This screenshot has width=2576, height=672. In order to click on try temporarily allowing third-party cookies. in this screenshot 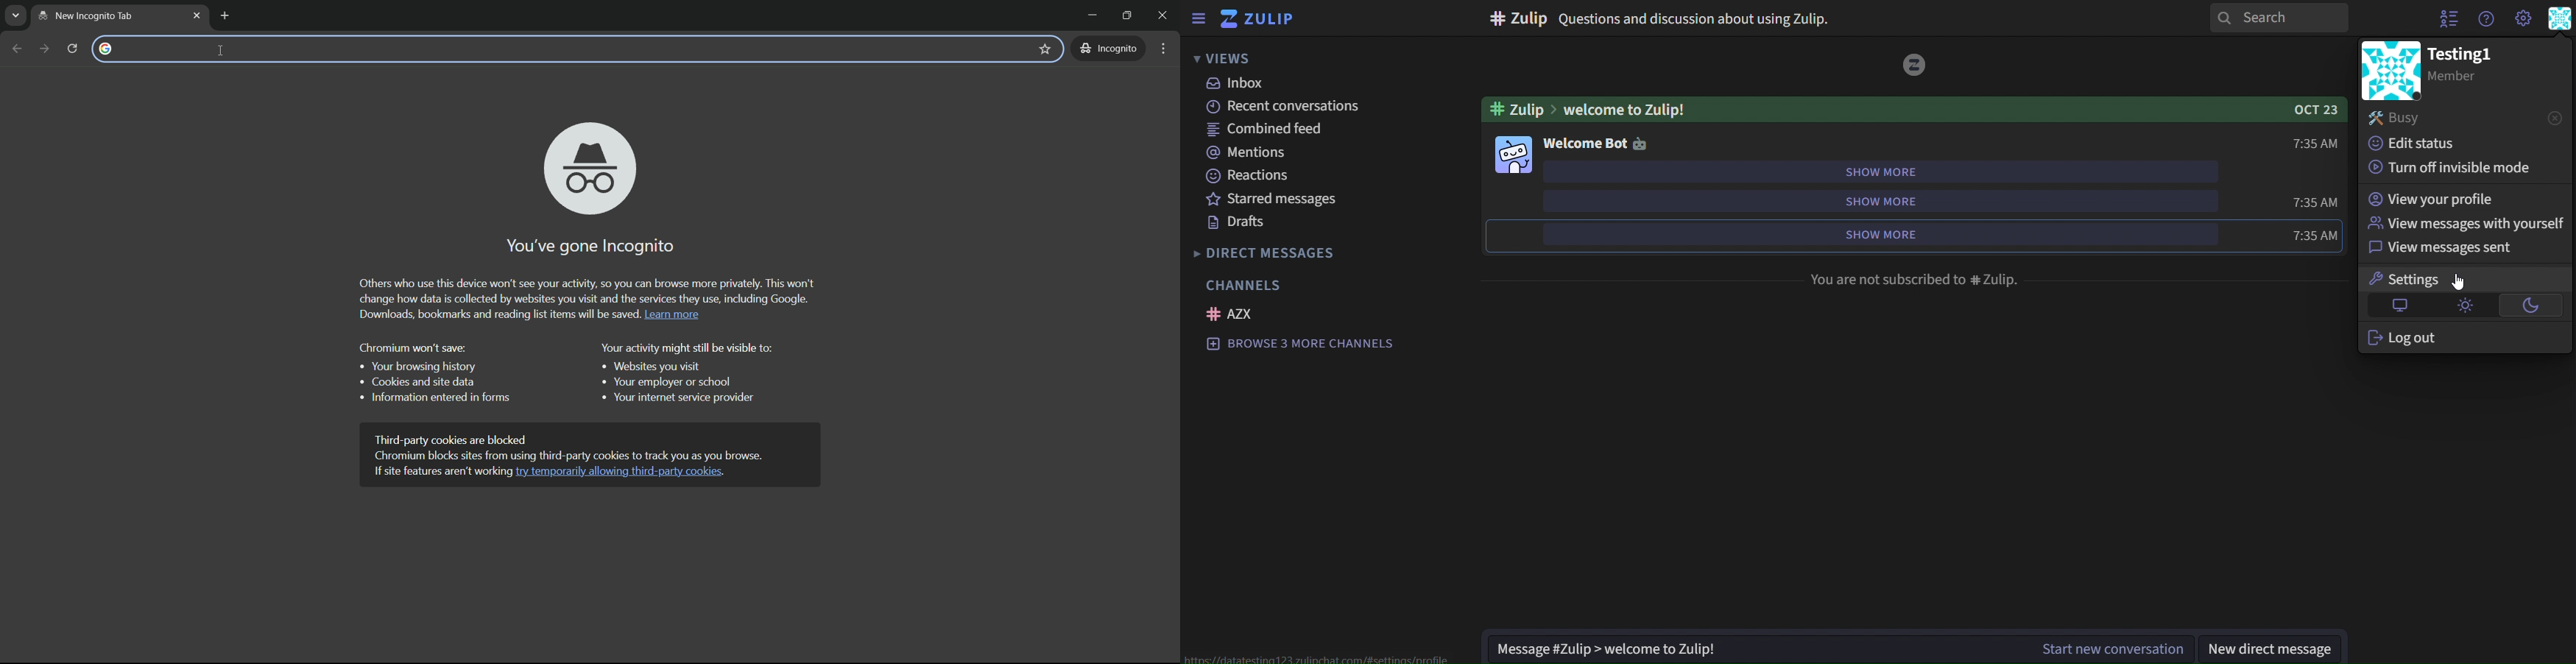, I will do `click(623, 472)`.